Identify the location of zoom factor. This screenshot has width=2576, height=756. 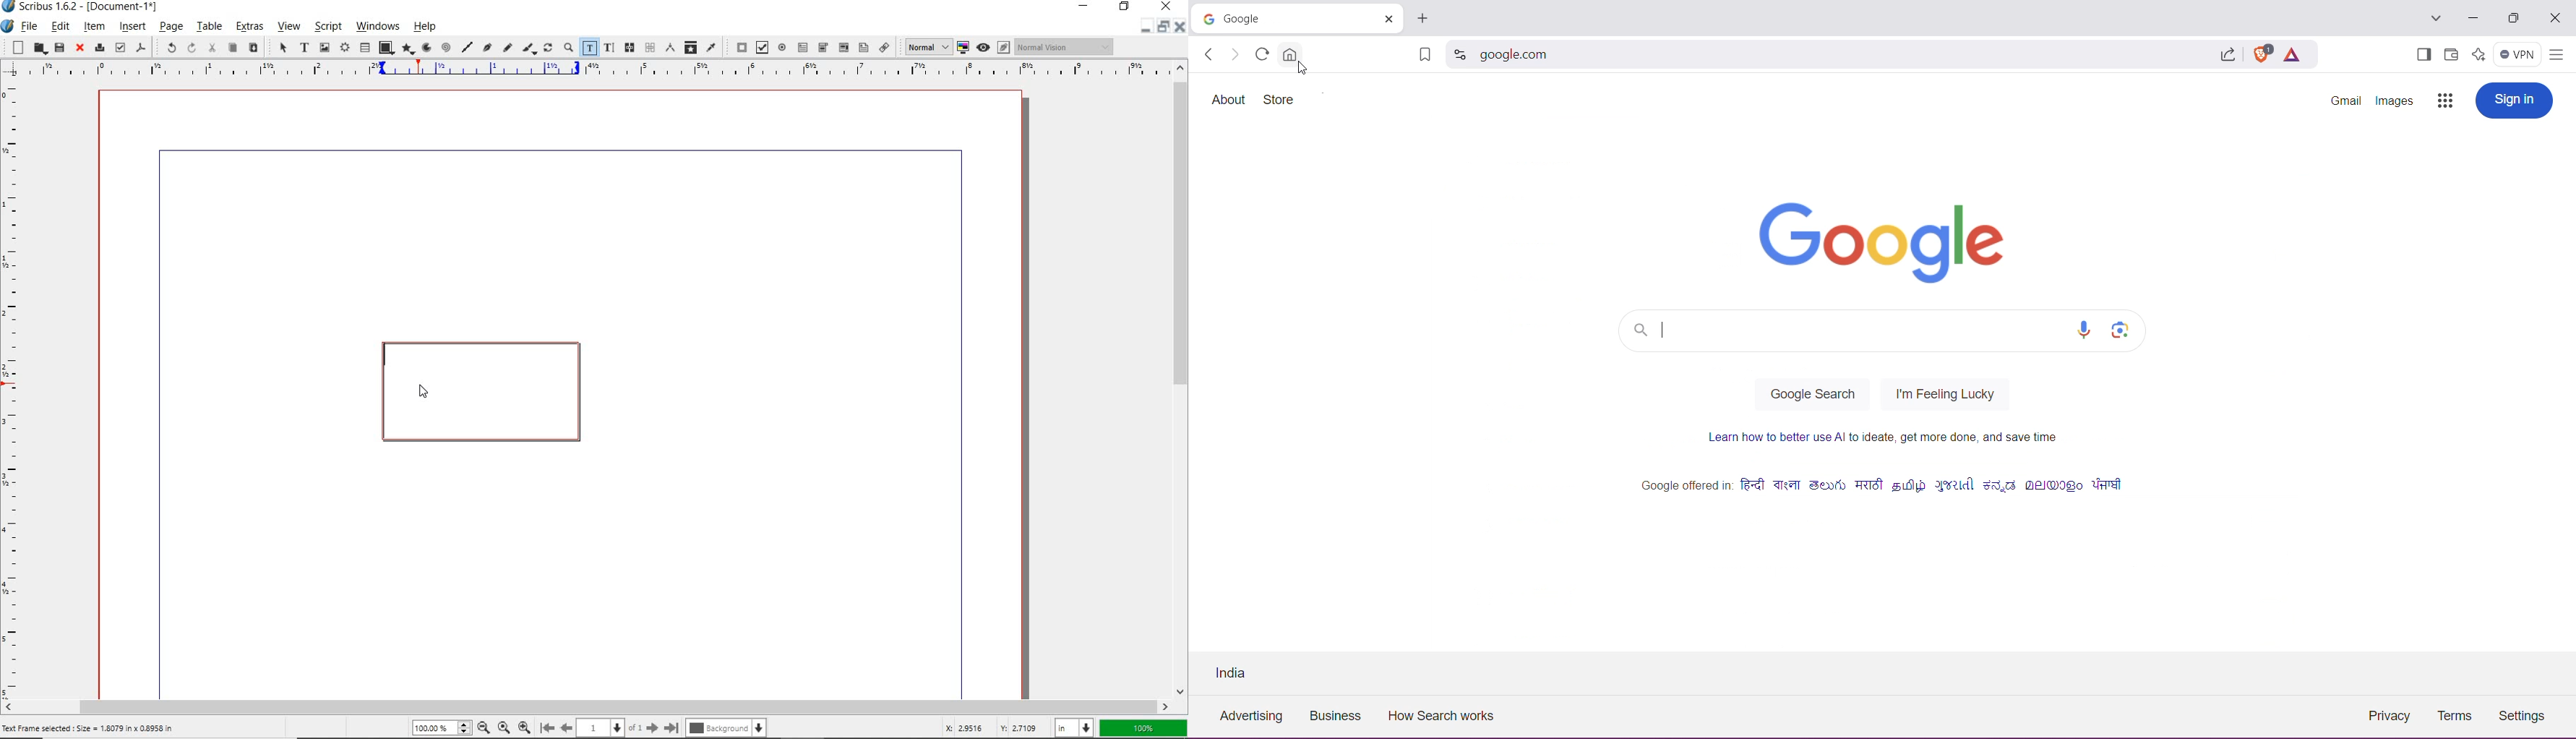
(1145, 728).